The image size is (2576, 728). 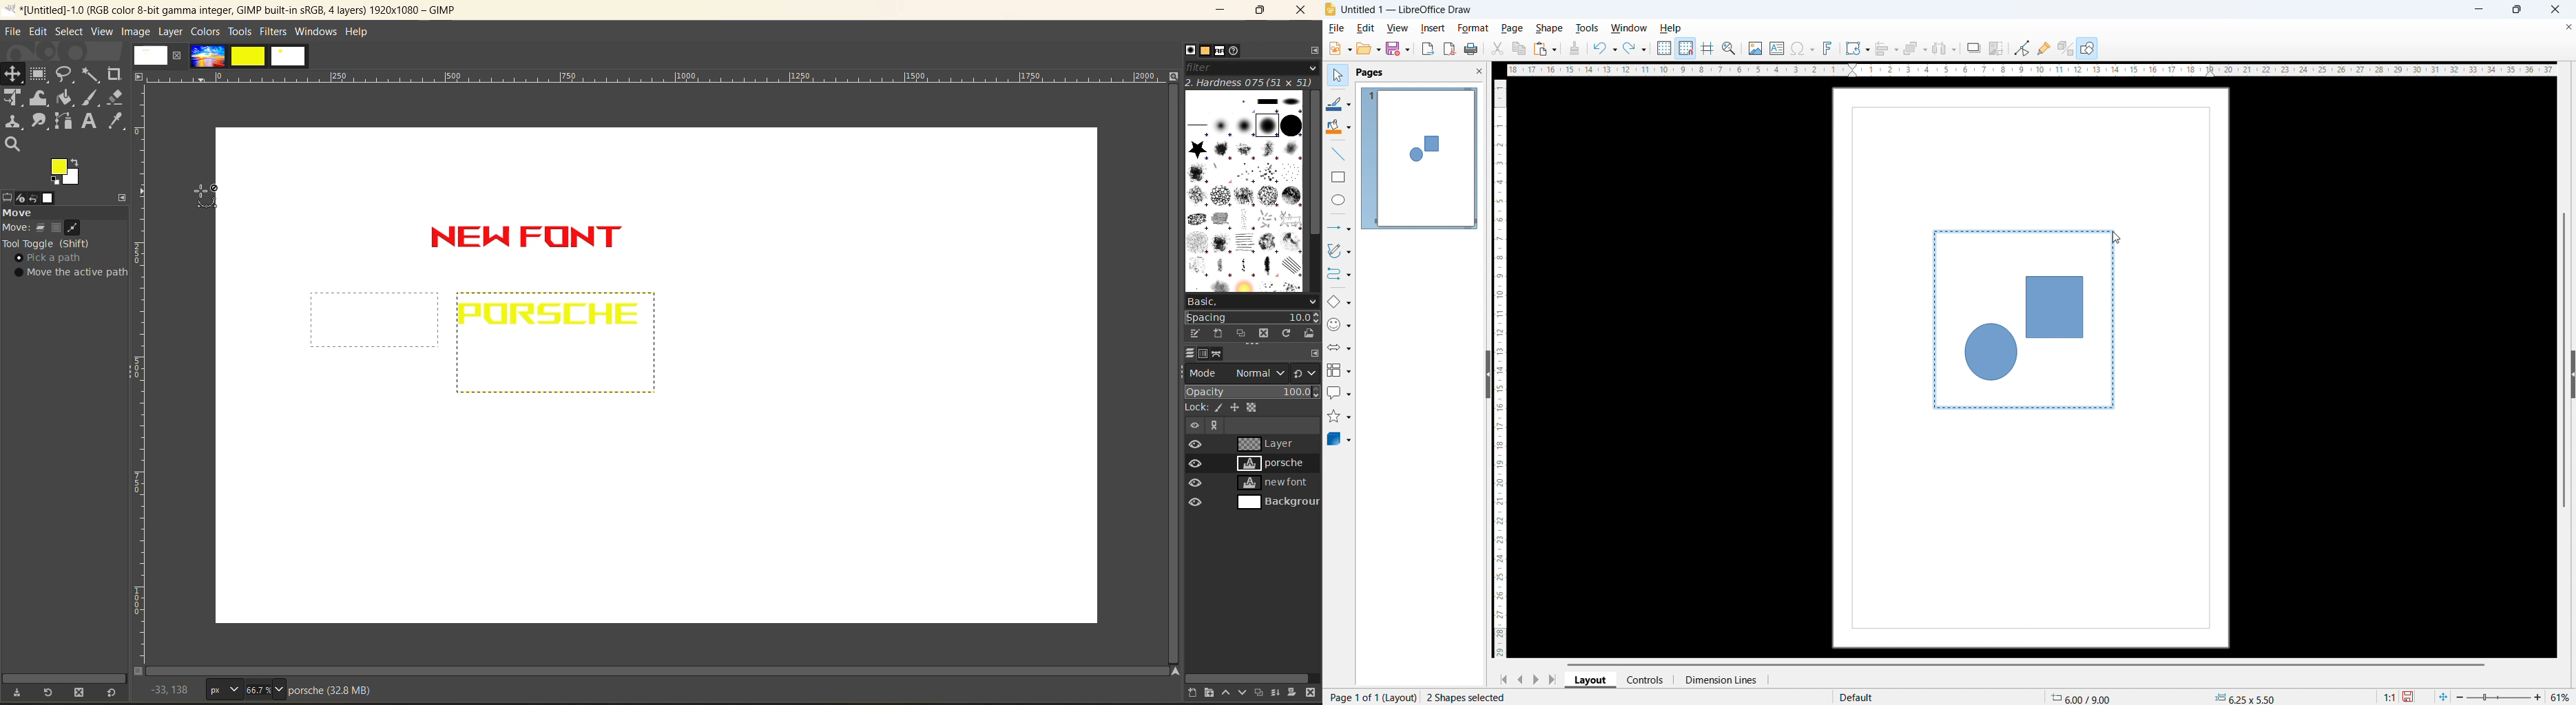 What do you see at coordinates (1340, 127) in the screenshot?
I see `background color` at bounding box center [1340, 127].